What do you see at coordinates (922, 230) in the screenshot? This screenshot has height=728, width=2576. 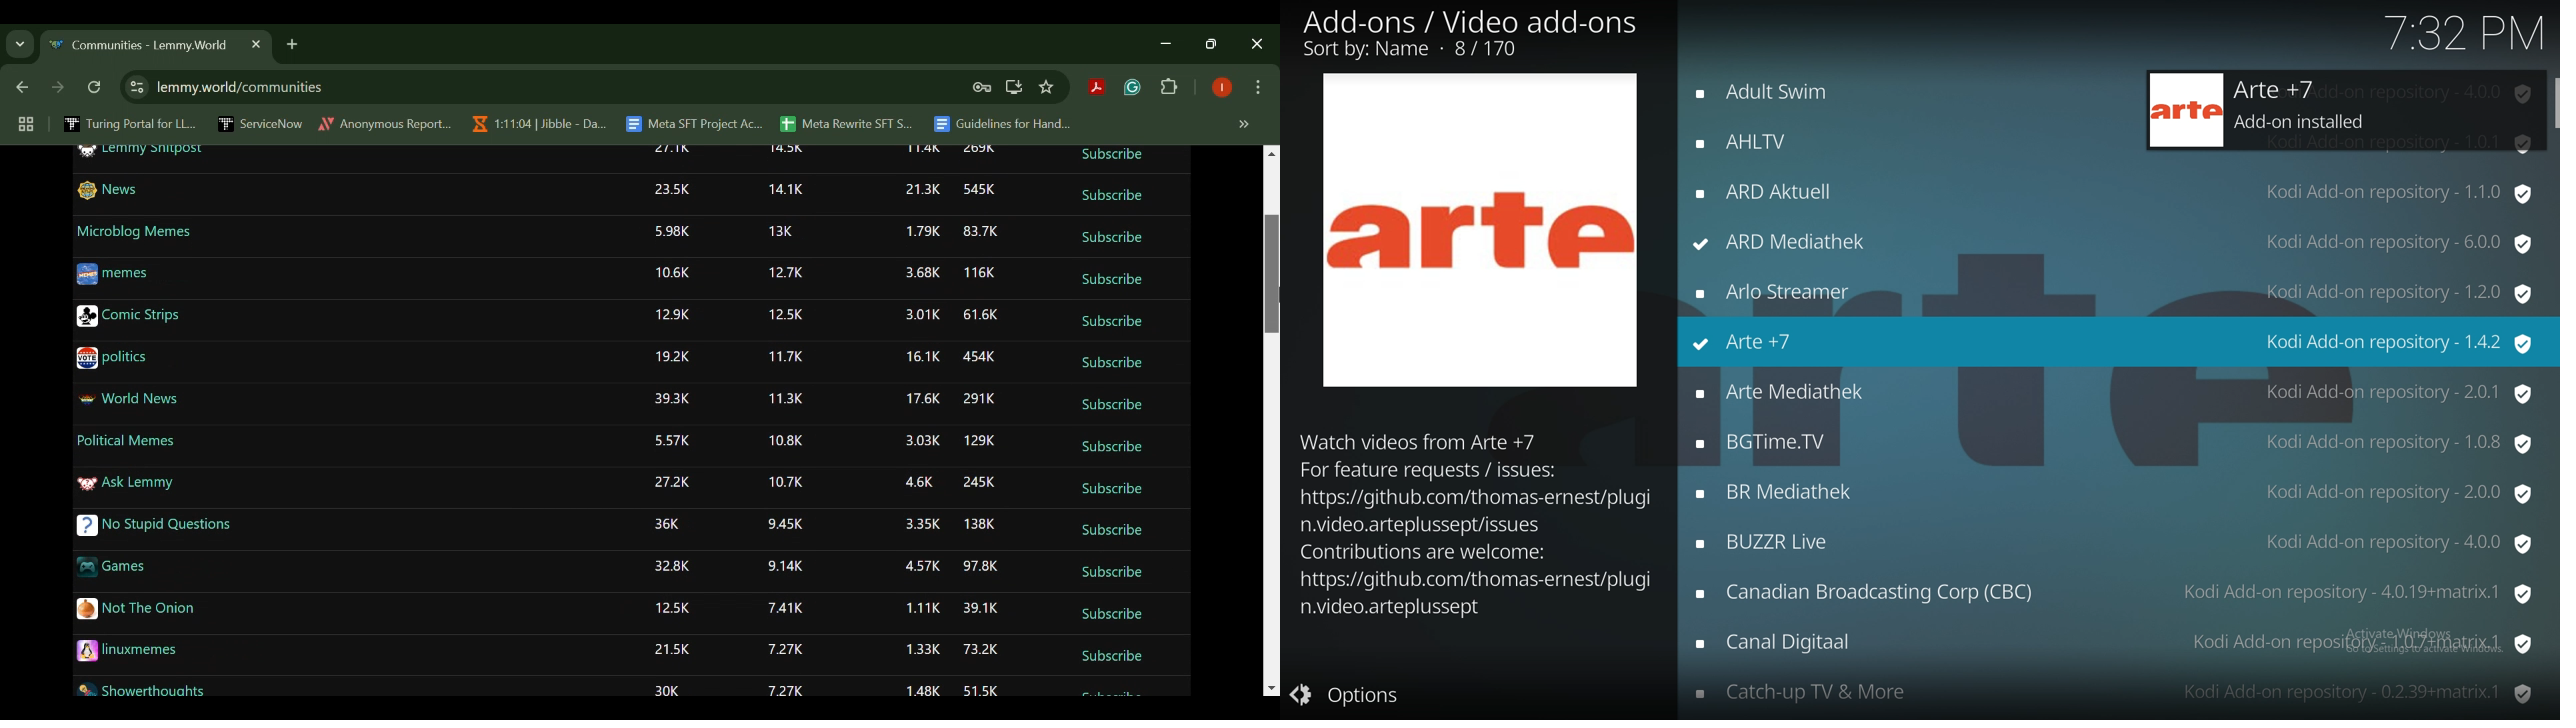 I see `1.79K` at bounding box center [922, 230].